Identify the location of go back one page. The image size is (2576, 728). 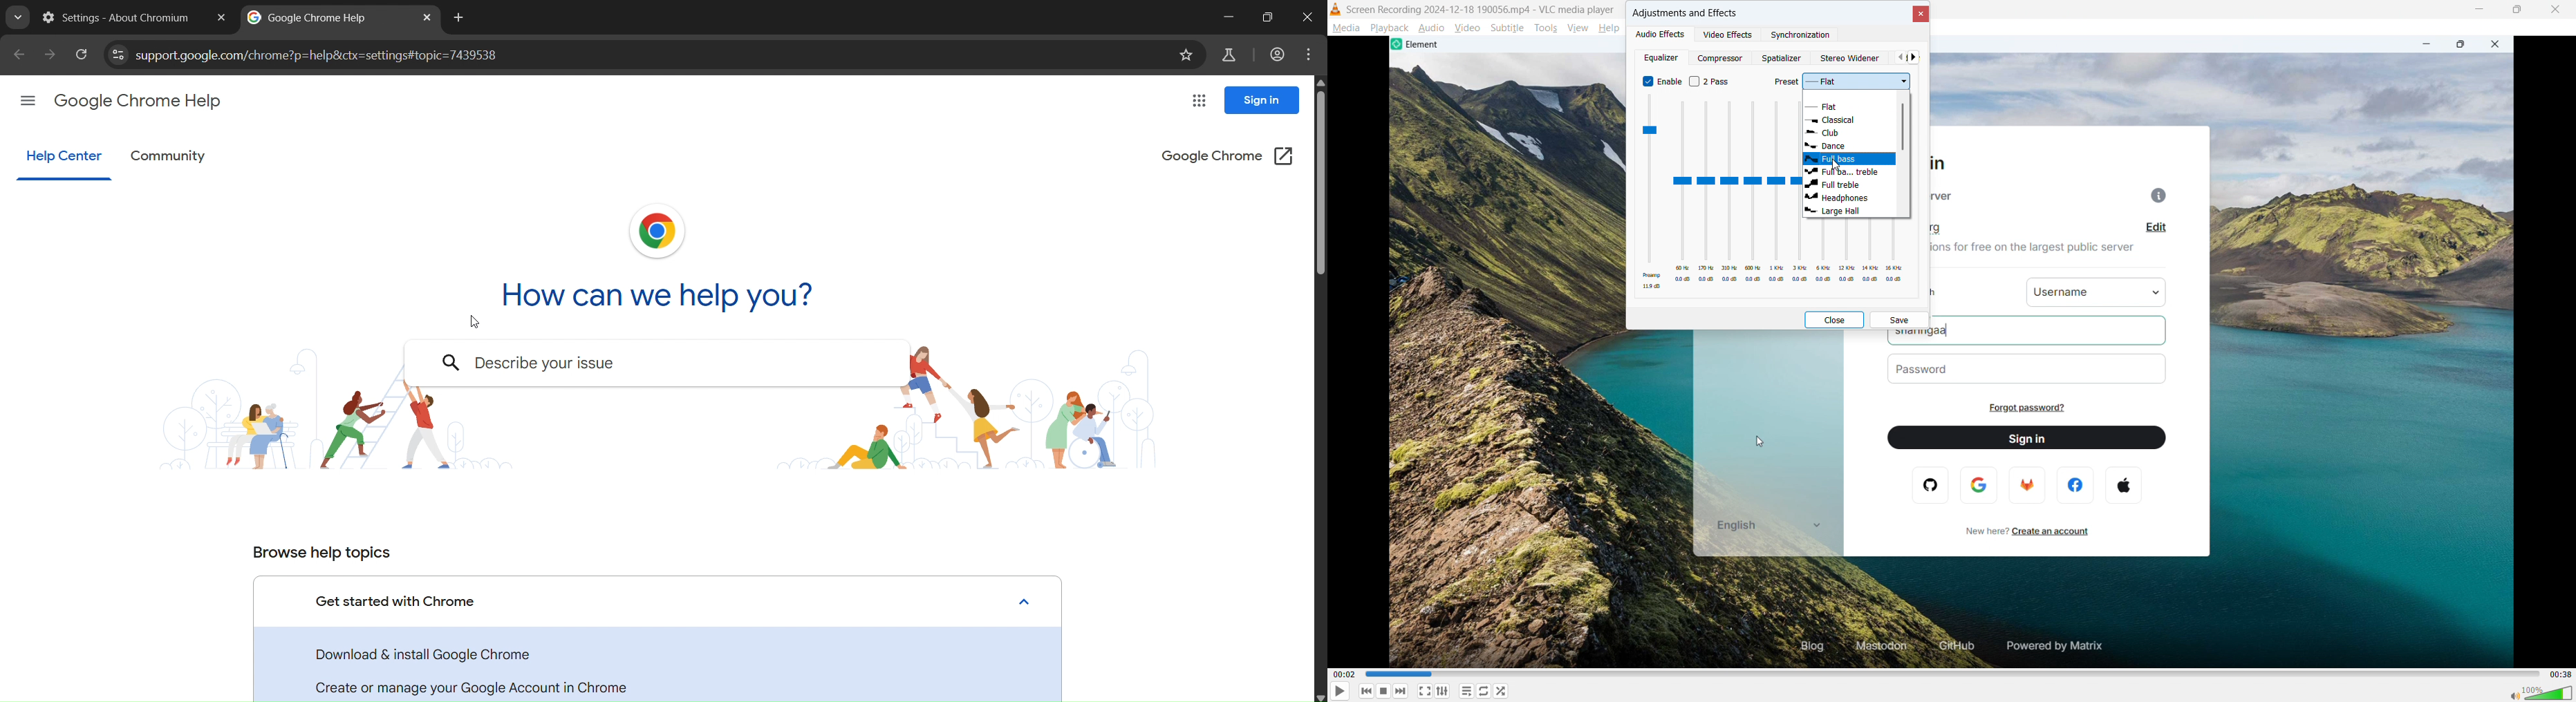
(18, 55).